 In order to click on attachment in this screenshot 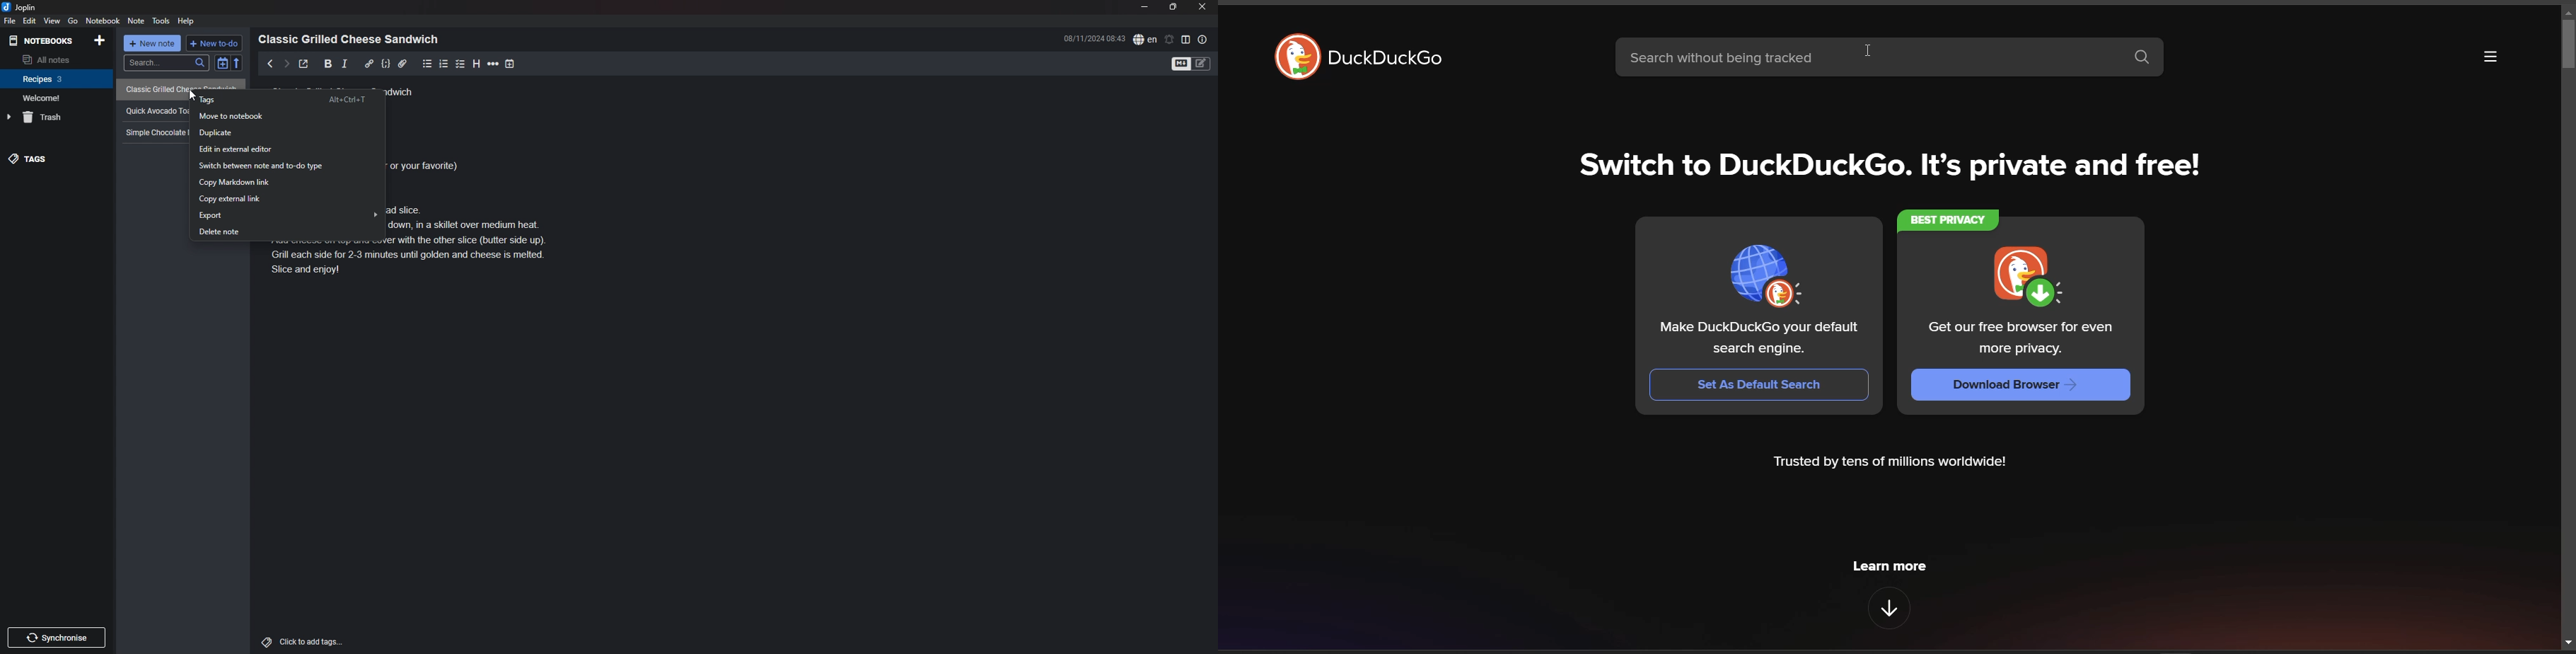, I will do `click(402, 63)`.